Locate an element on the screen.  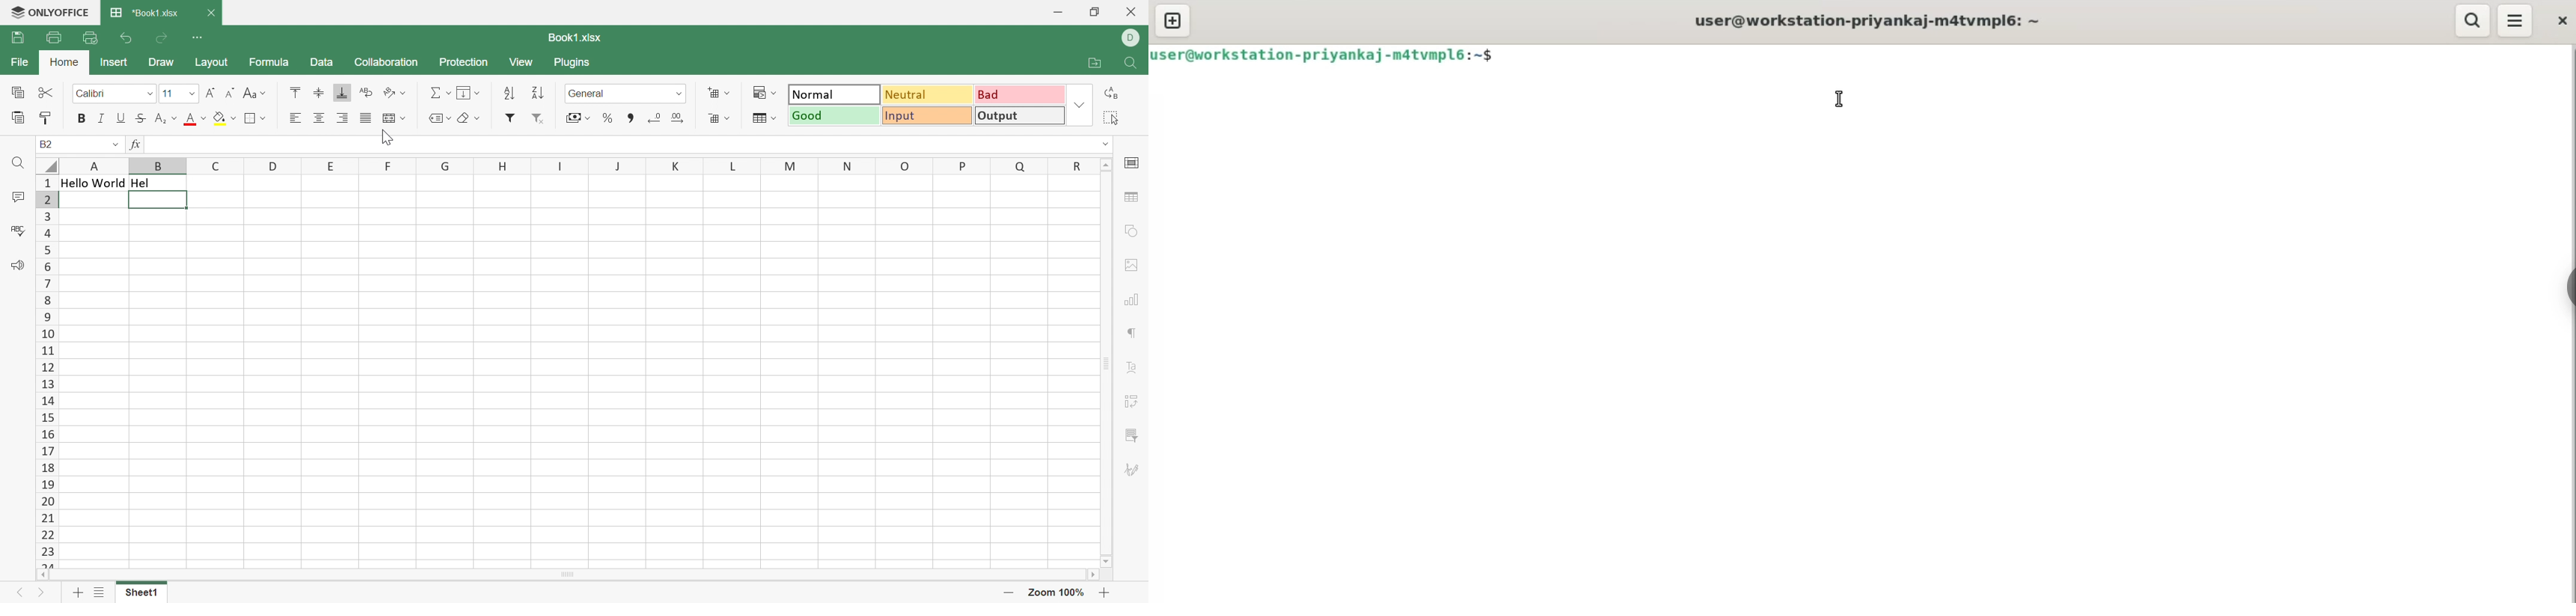
Conditional formatting is located at coordinates (765, 93).